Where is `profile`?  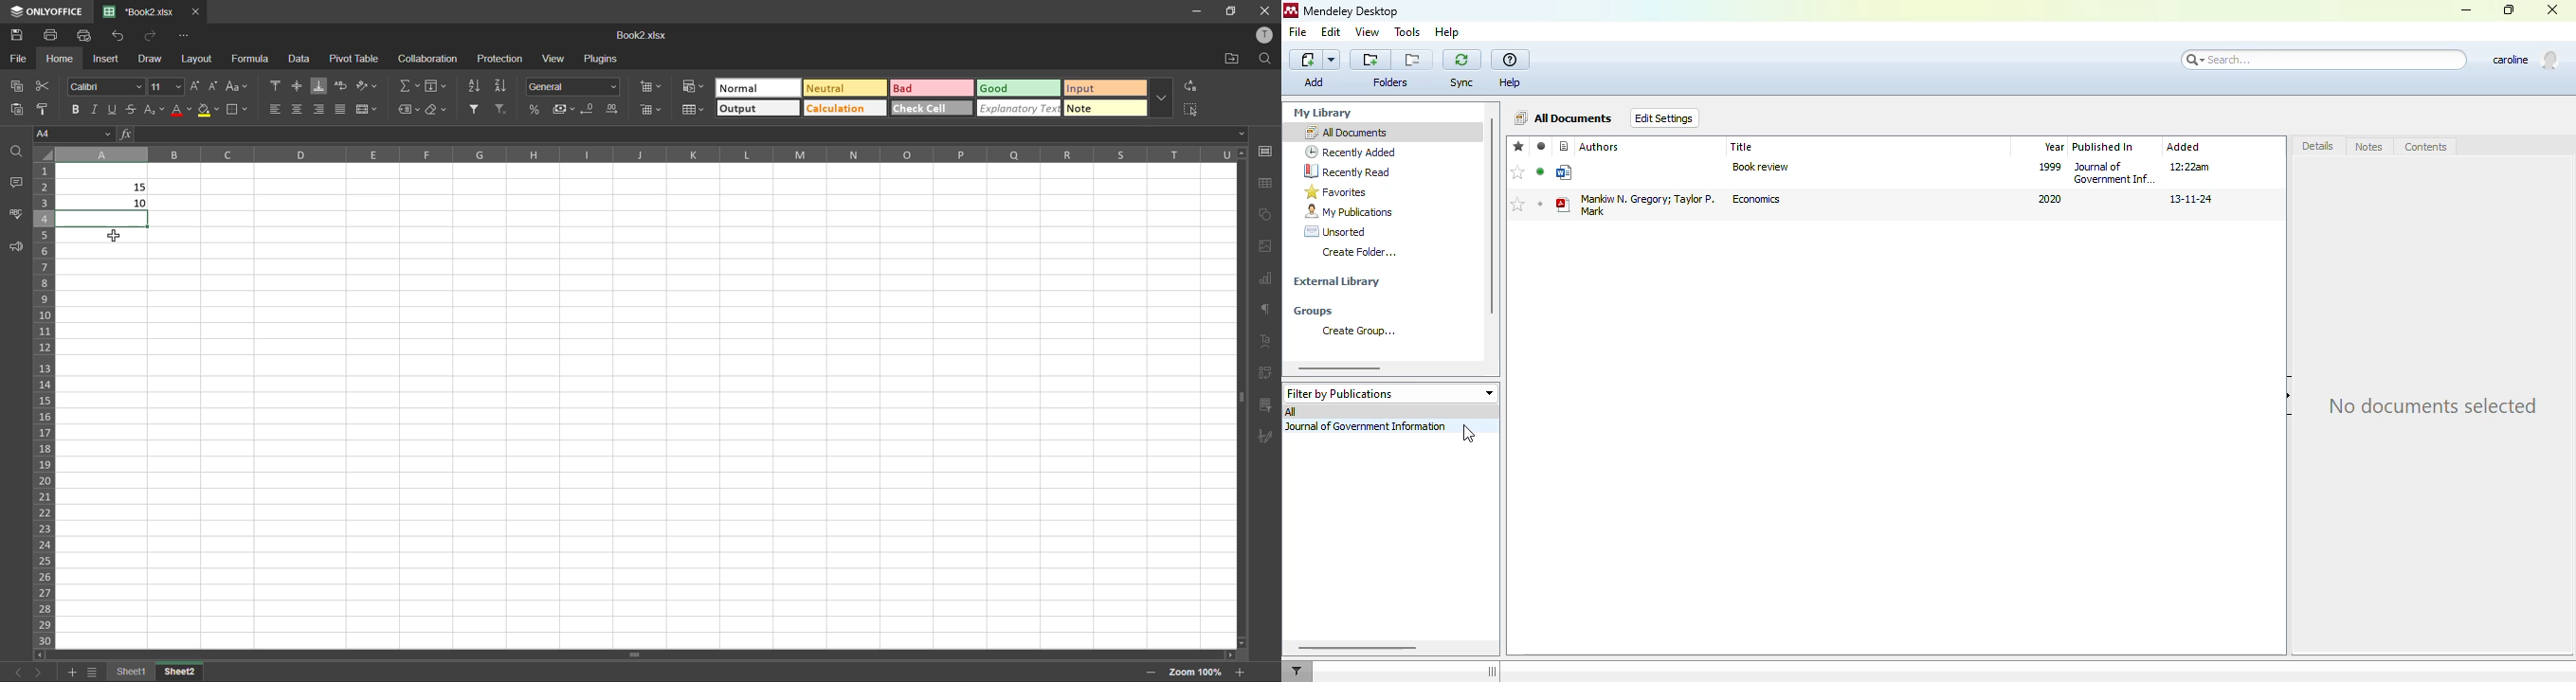 profile is located at coordinates (1267, 39).